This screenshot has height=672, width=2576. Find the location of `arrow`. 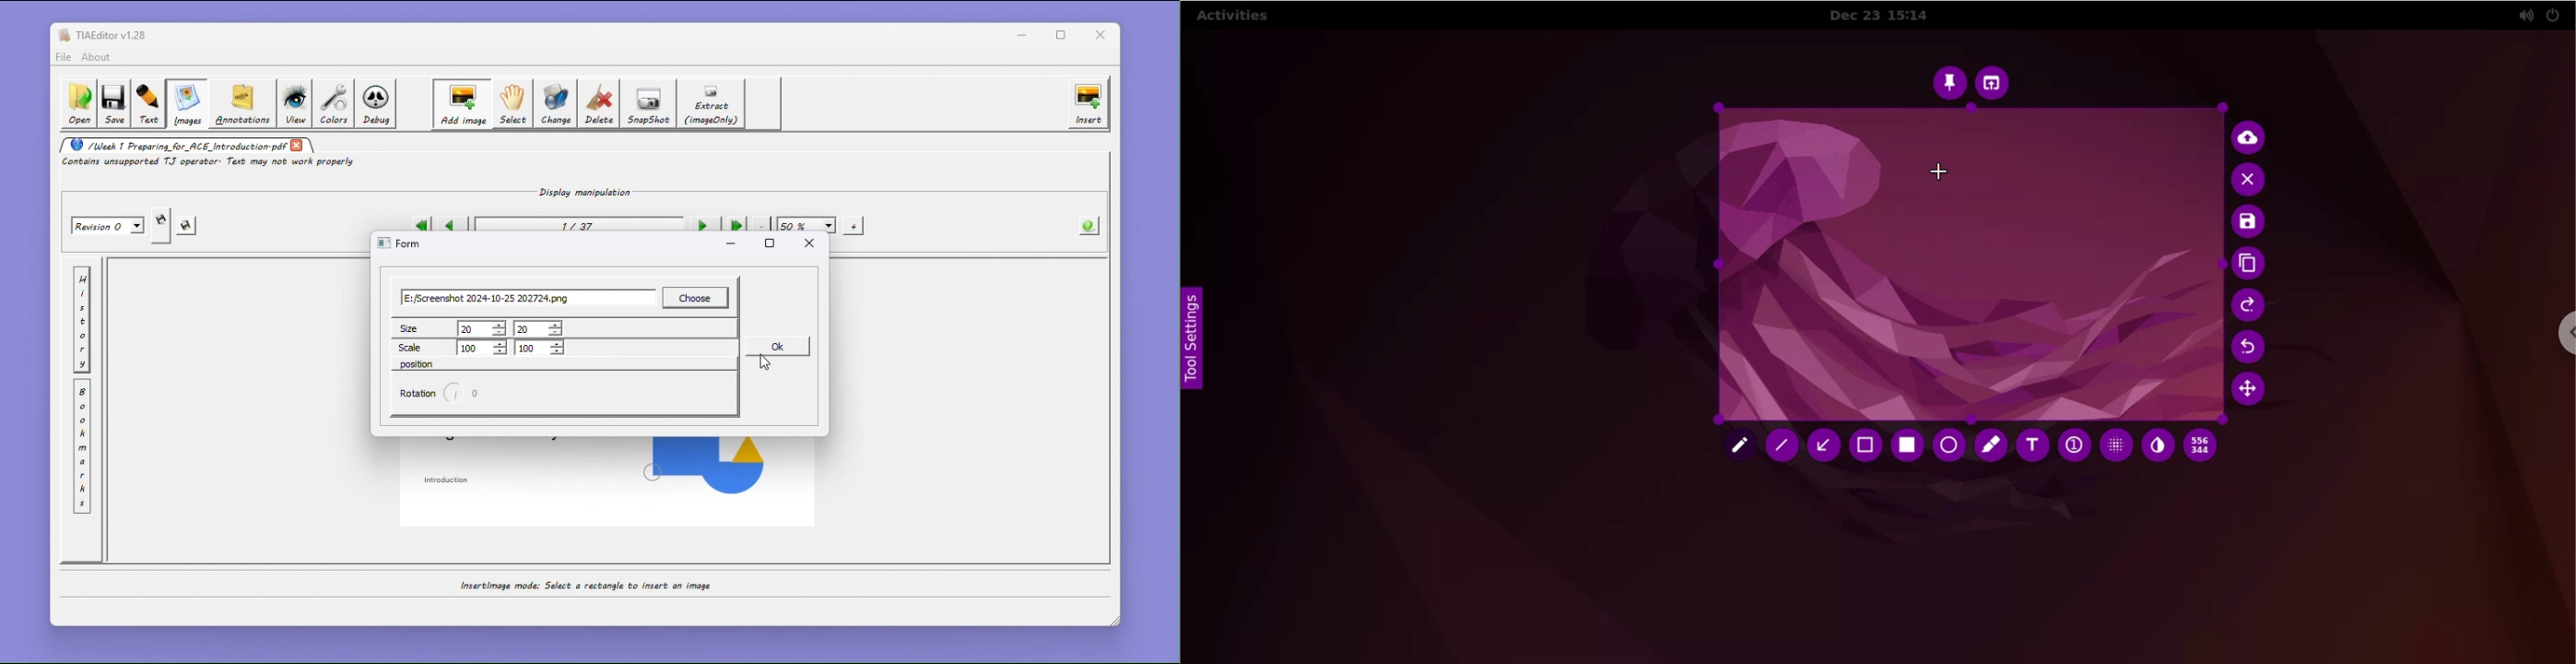

arrow is located at coordinates (1827, 445).